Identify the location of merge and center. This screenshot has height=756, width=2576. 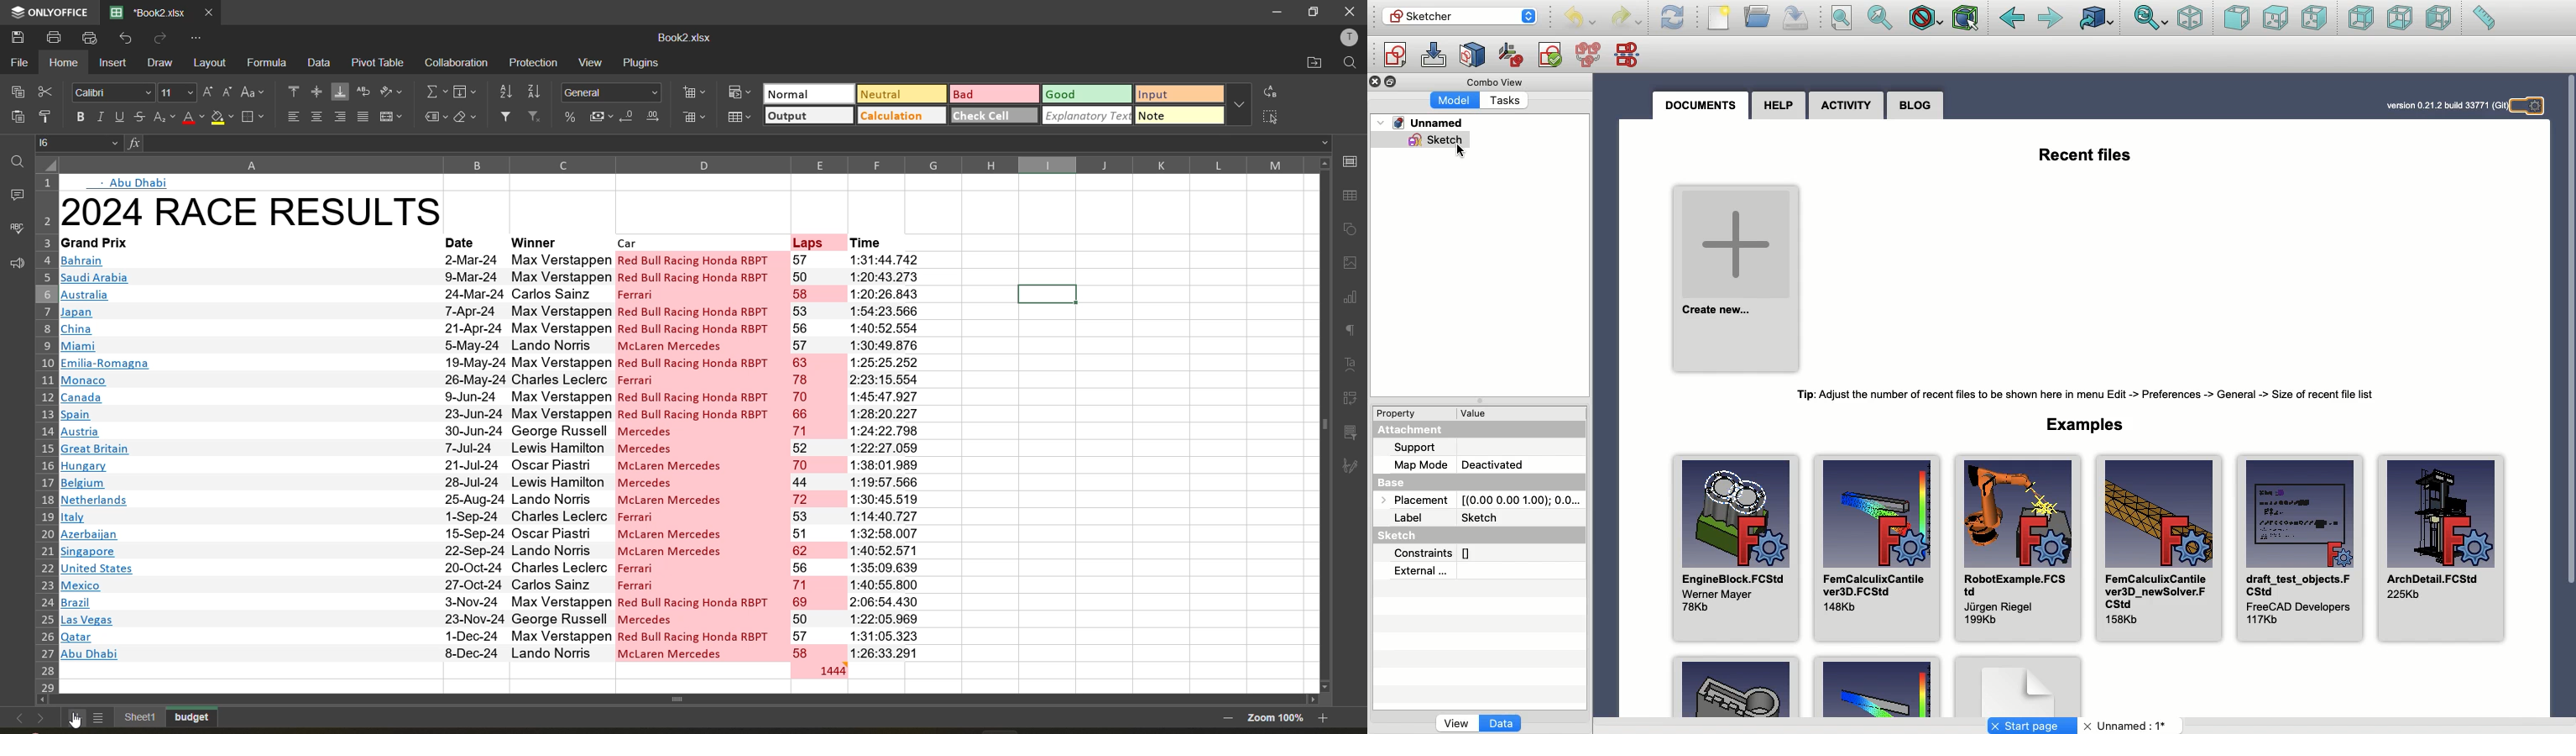
(395, 118).